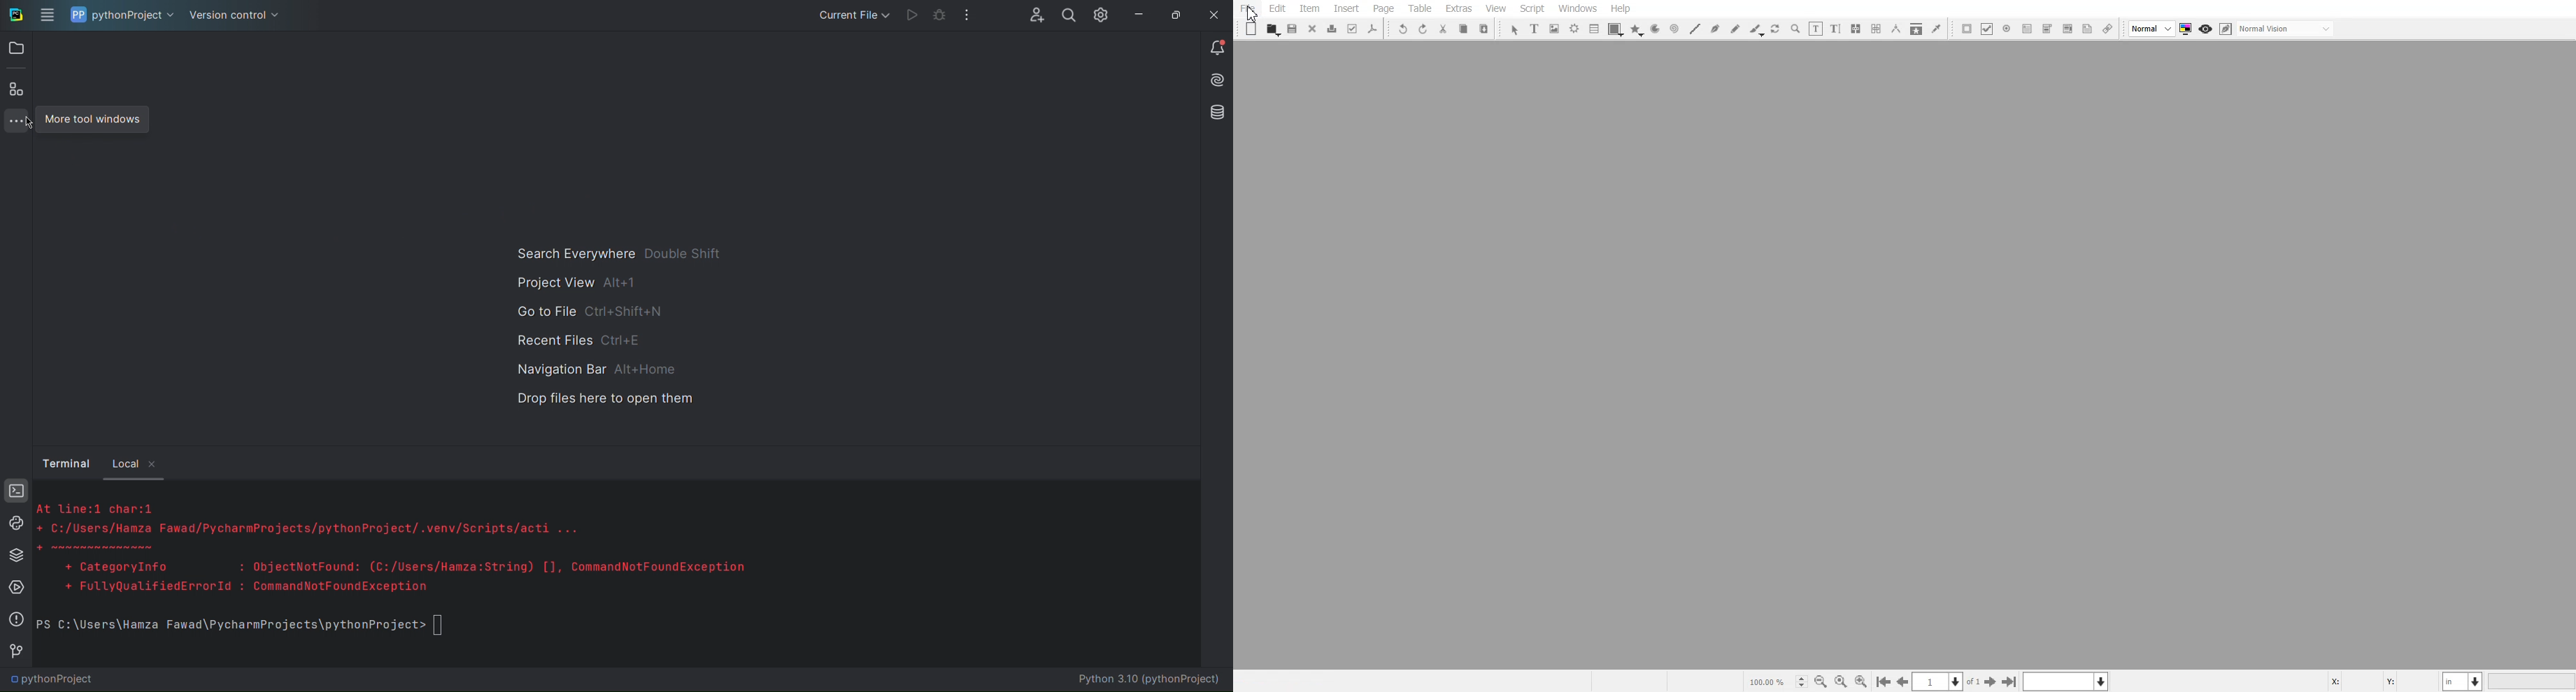 The image size is (2576, 700). What do you see at coordinates (1936, 28) in the screenshot?
I see `Eye Dropper` at bounding box center [1936, 28].